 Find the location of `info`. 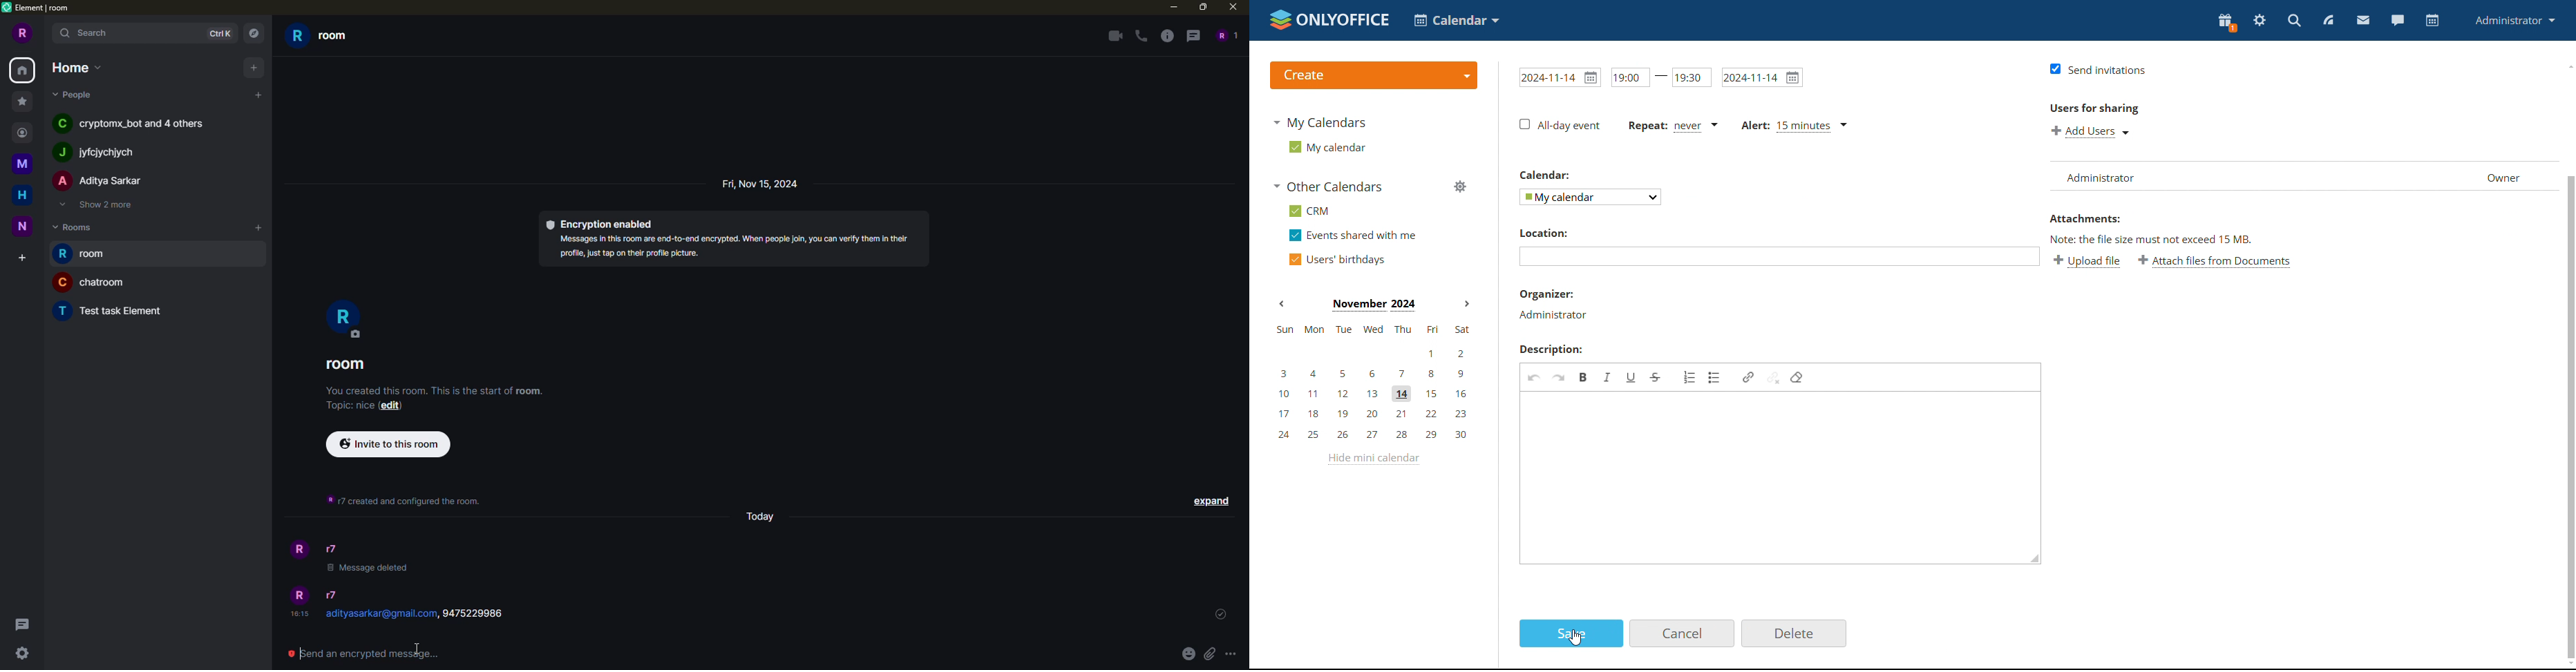

info is located at coordinates (435, 390).